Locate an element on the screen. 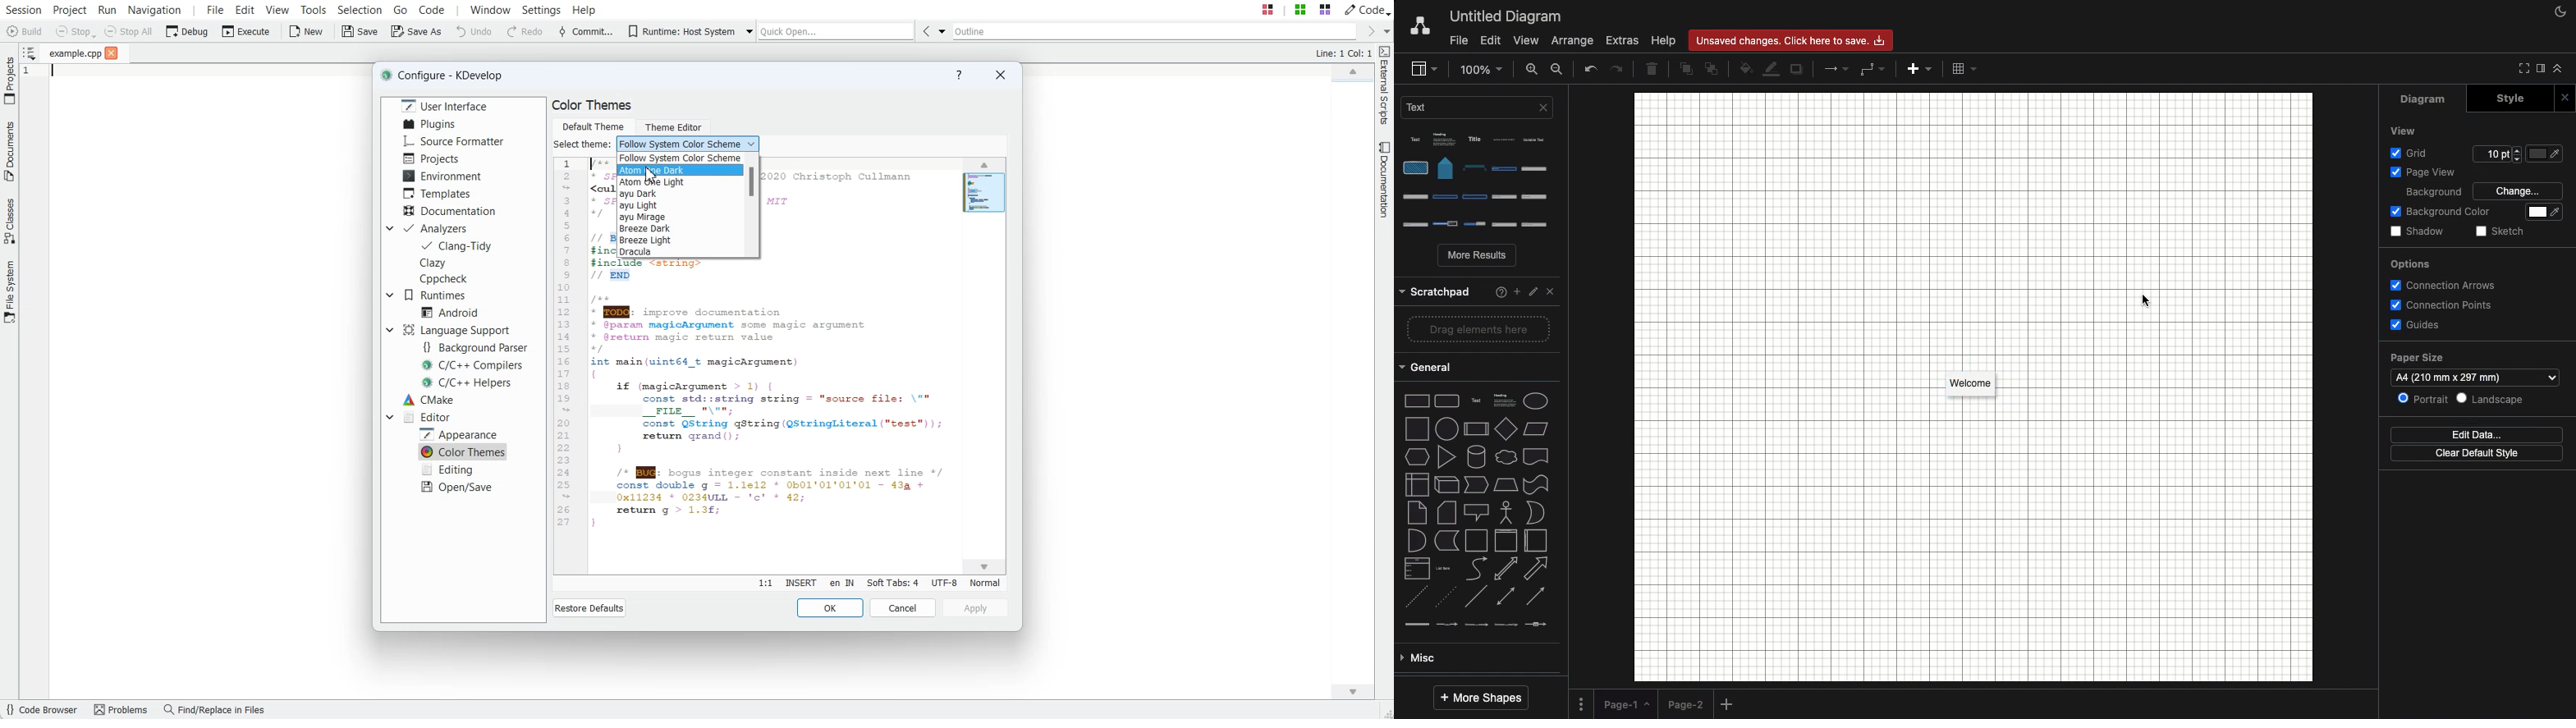 The width and height of the screenshot is (2576, 728). Waypoints is located at coordinates (1872, 70).